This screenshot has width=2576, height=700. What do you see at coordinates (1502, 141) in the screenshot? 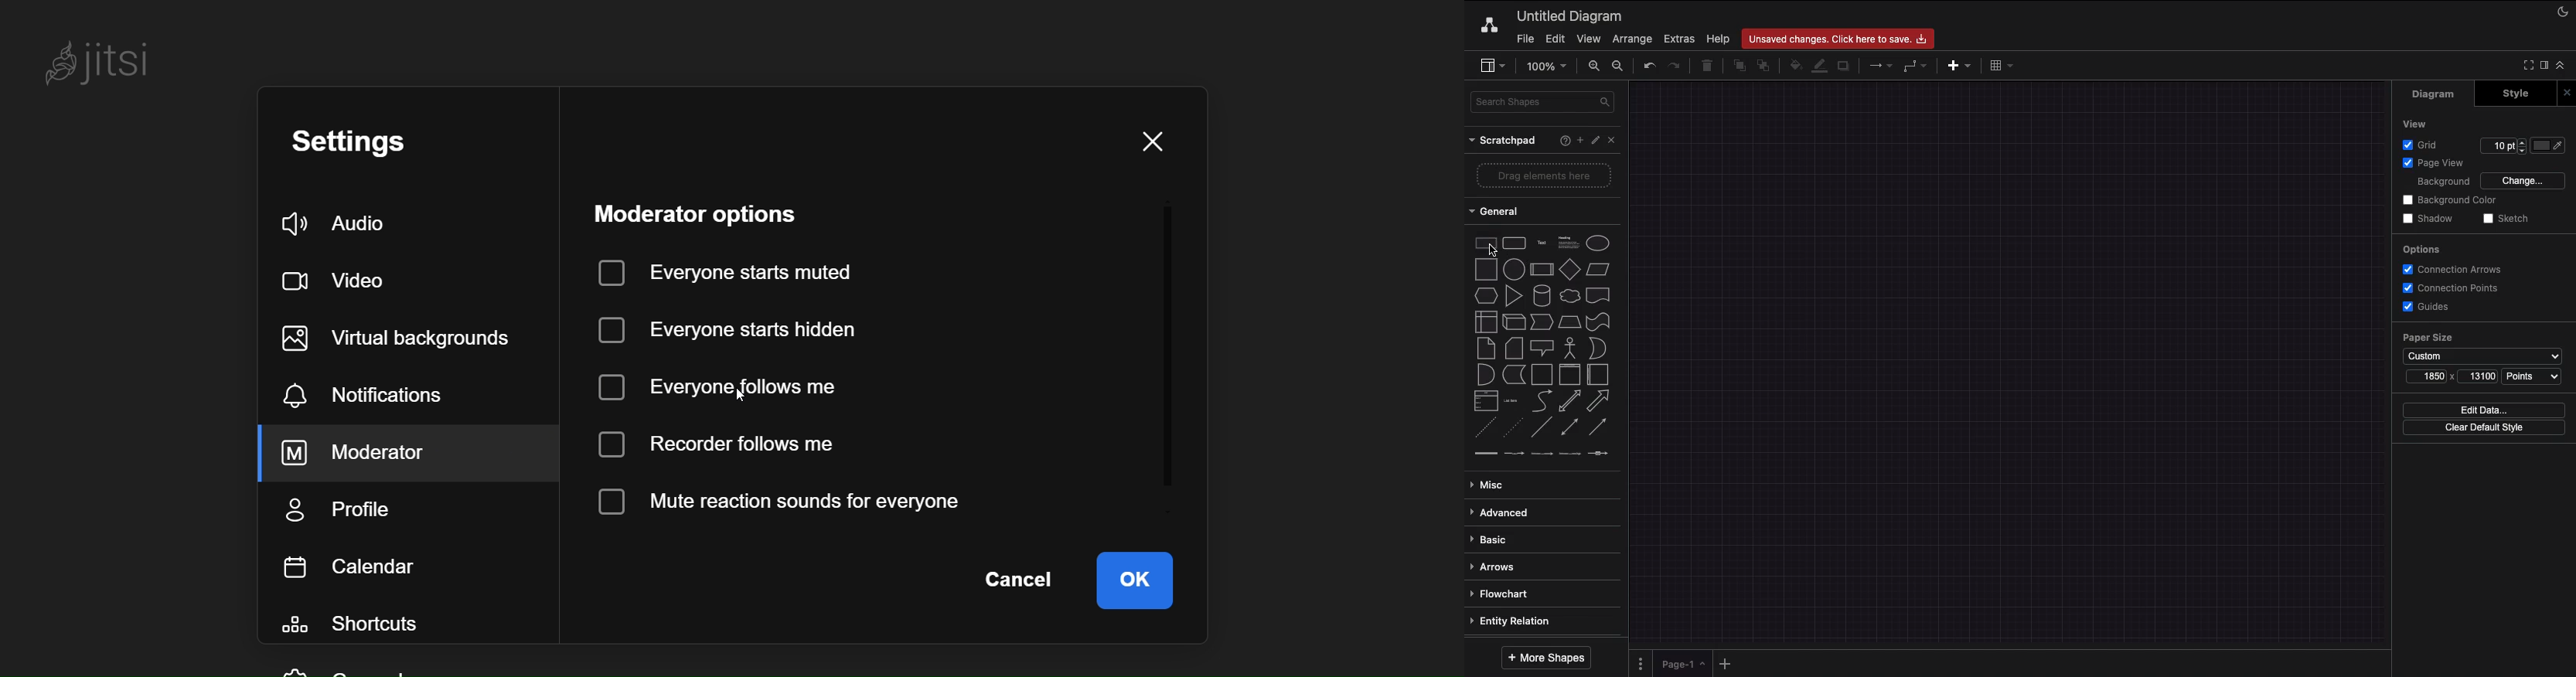
I see `Scratchpad ` at bounding box center [1502, 141].